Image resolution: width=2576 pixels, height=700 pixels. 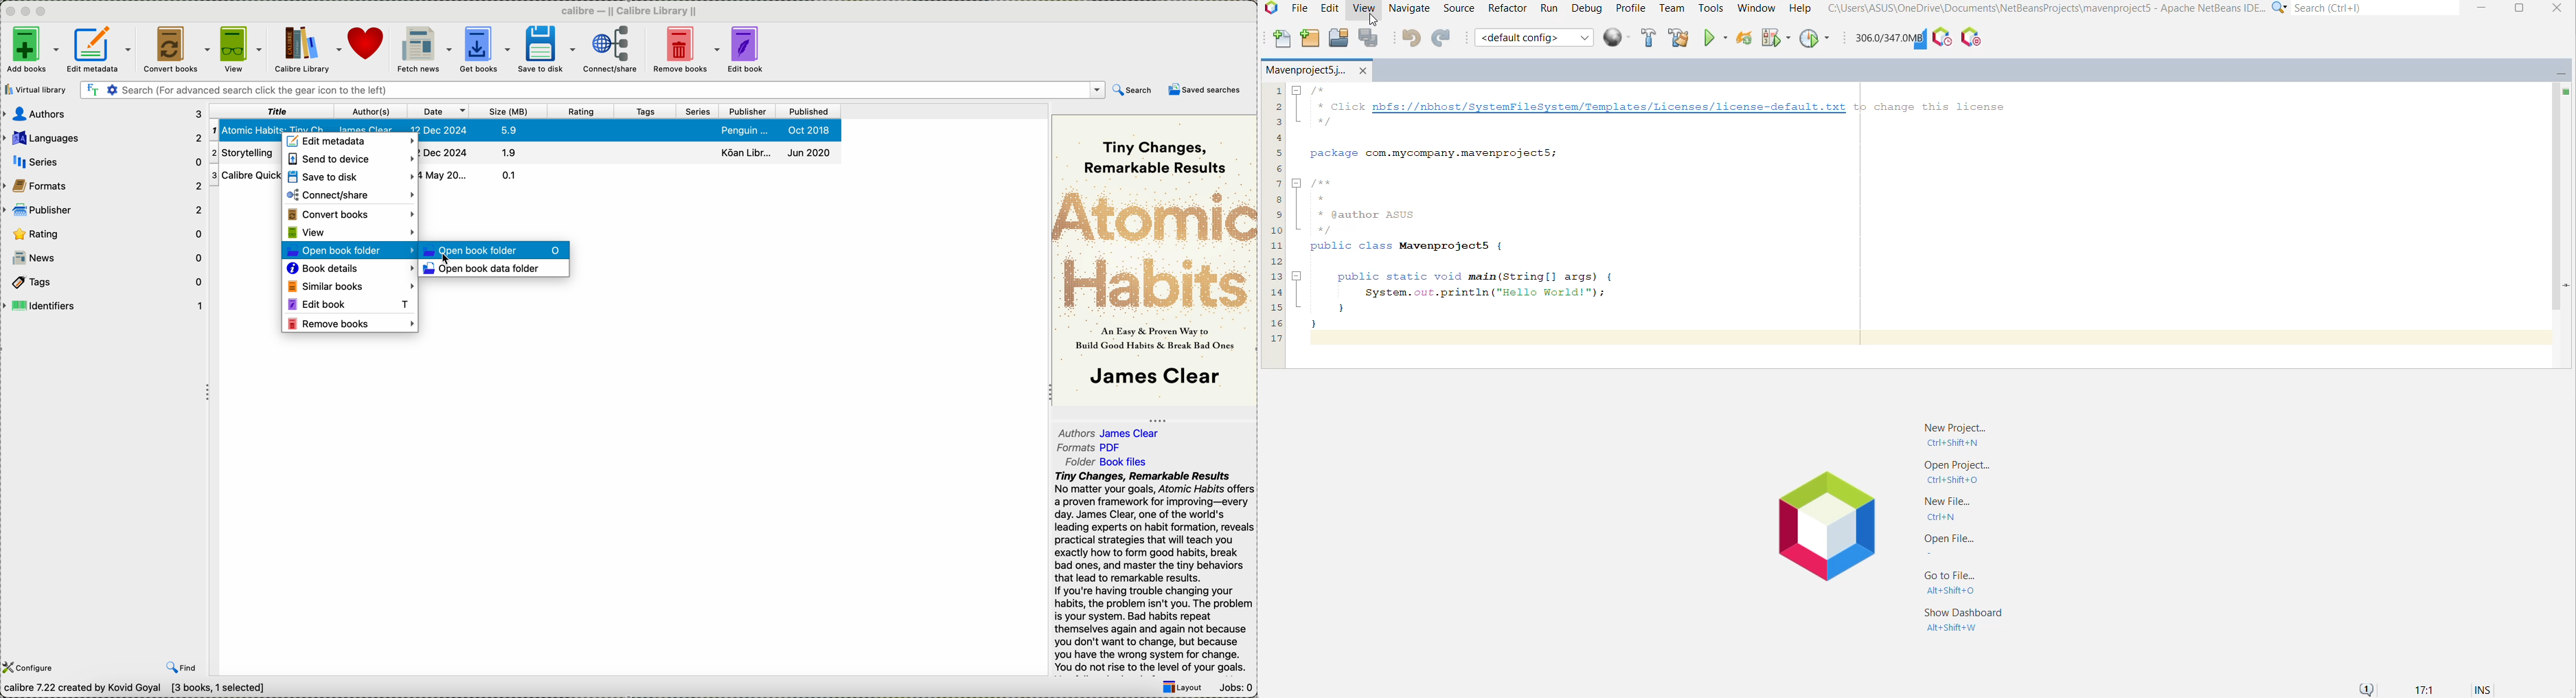 What do you see at coordinates (648, 112) in the screenshot?
I see `tags` at bounding box center [648, 112].